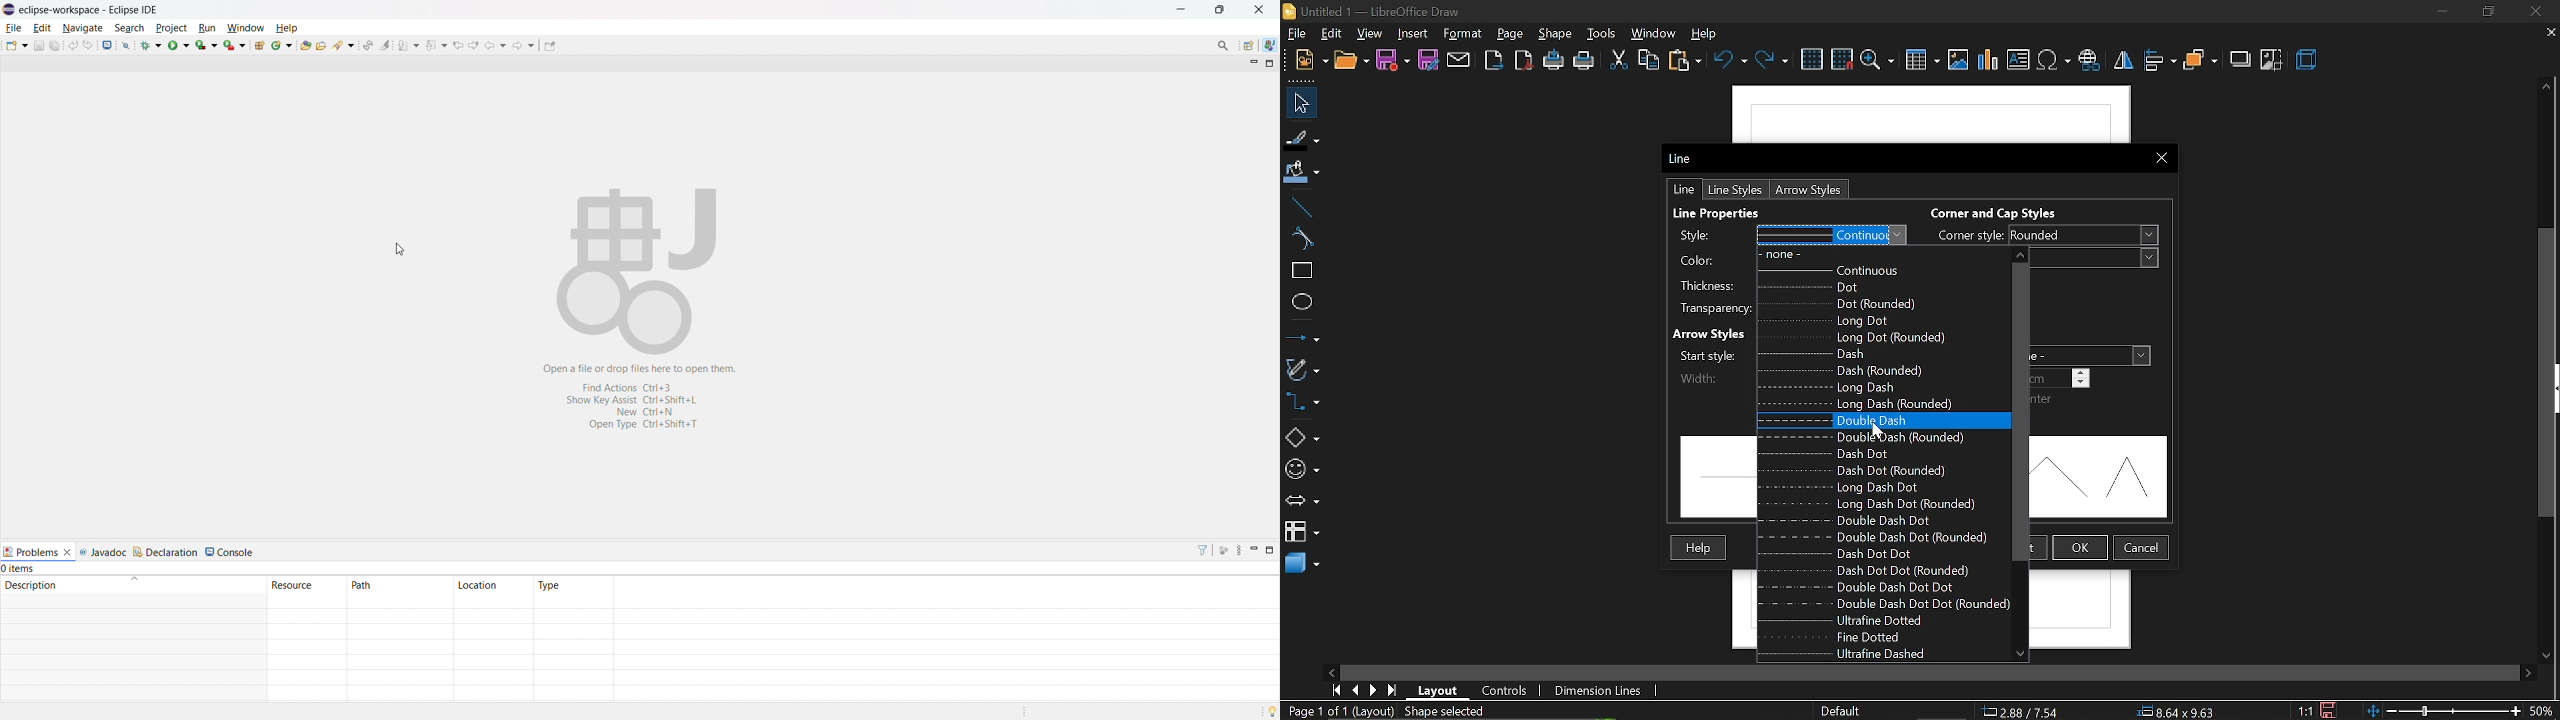 This screenshot has width=2576, height=728. What do you see at coordinates (1304, 239) in the screenshot?
I see `curve` at bounding box center [1304, 239].